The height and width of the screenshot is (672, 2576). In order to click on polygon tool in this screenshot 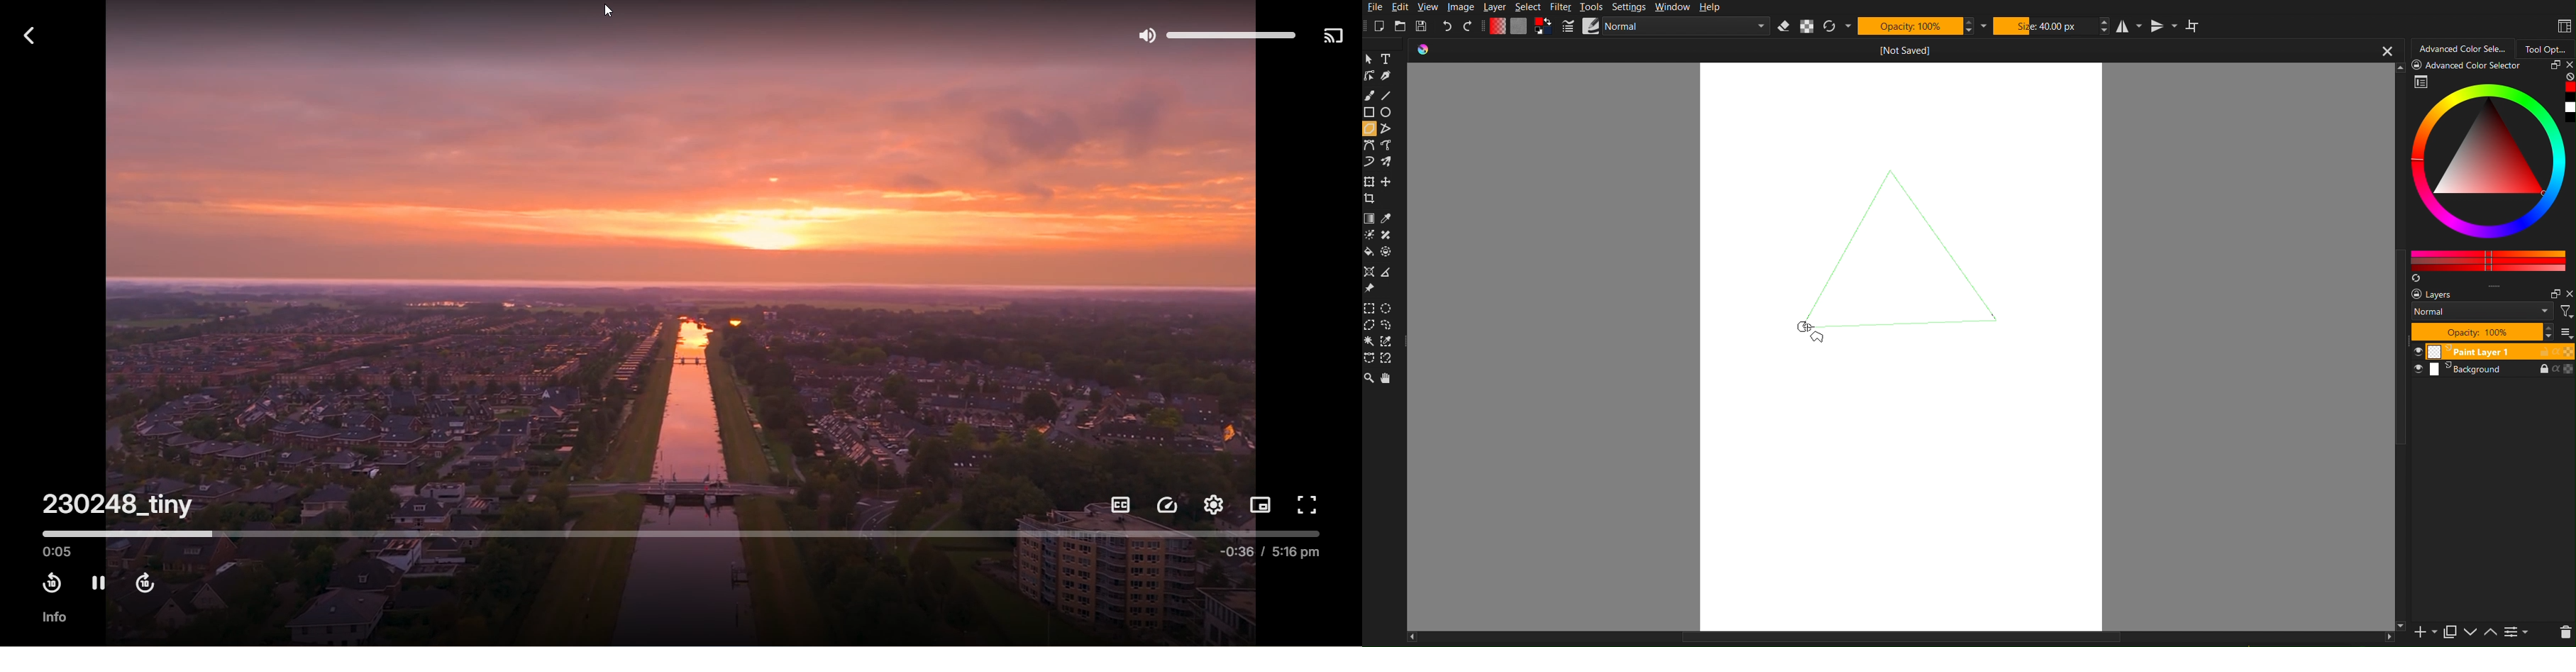, I will do `click(1370, 129)`.